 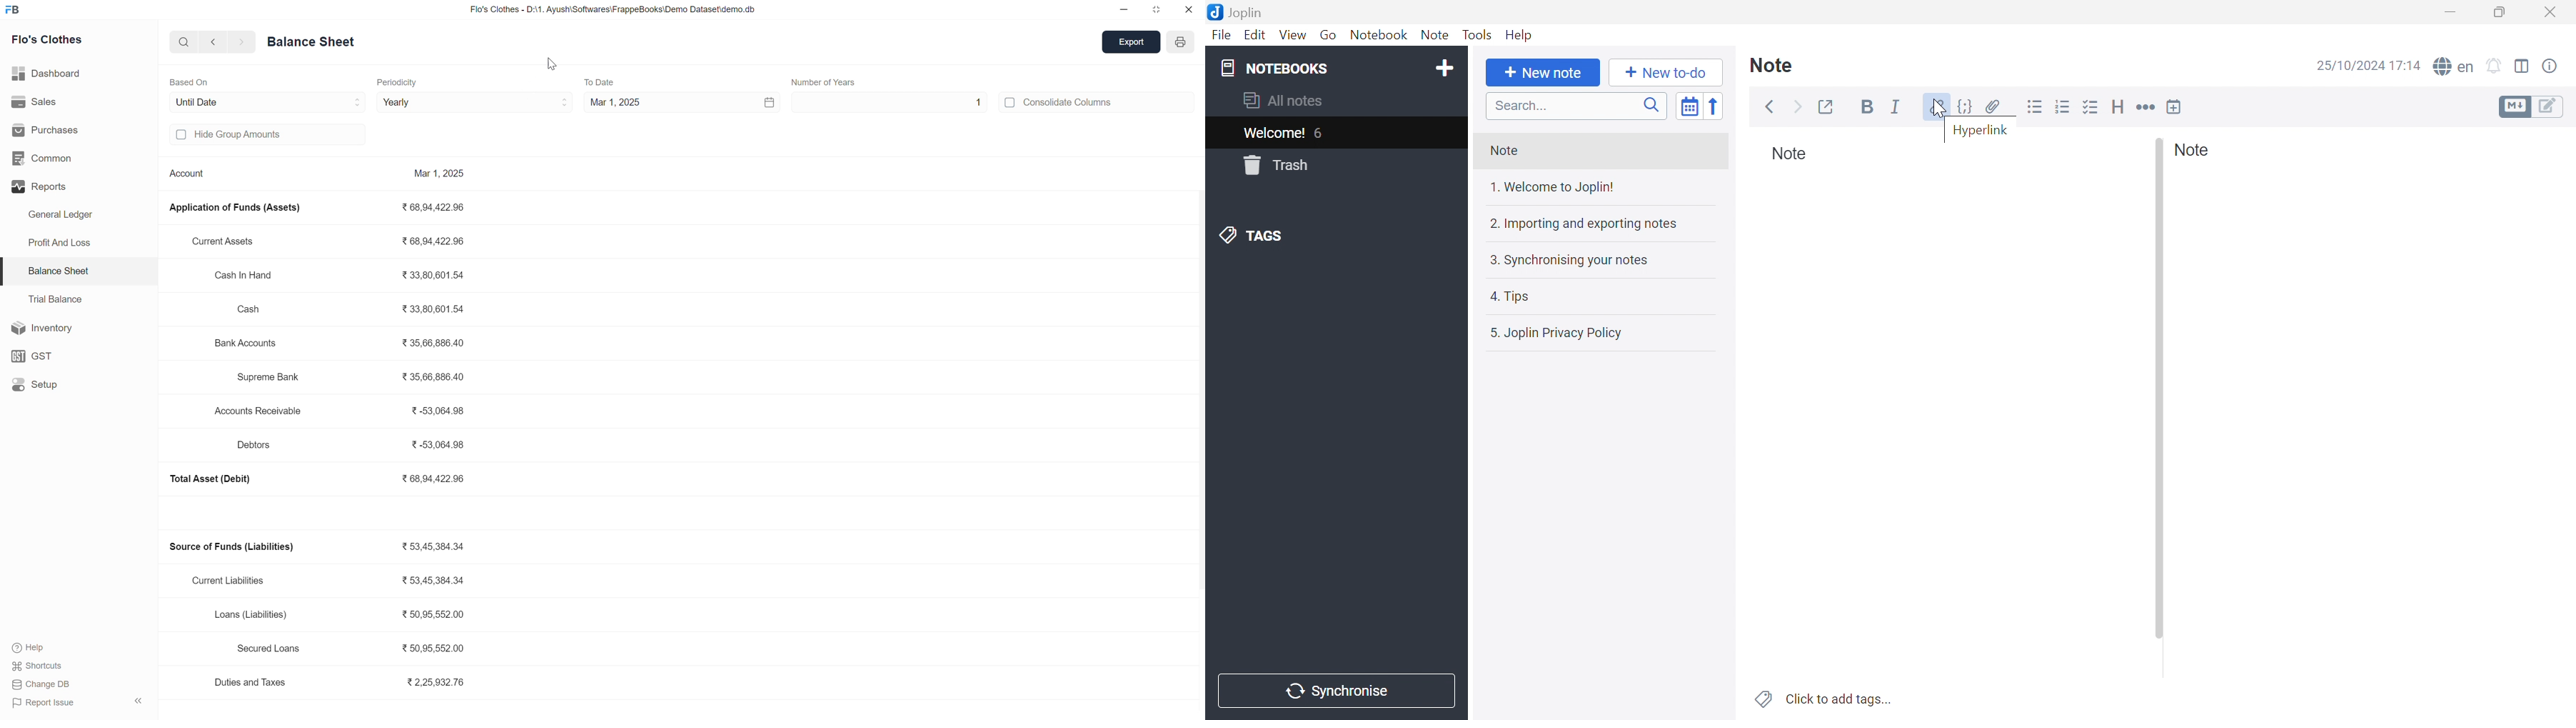 I want to click on maximize, so click(x=1156, y=9).